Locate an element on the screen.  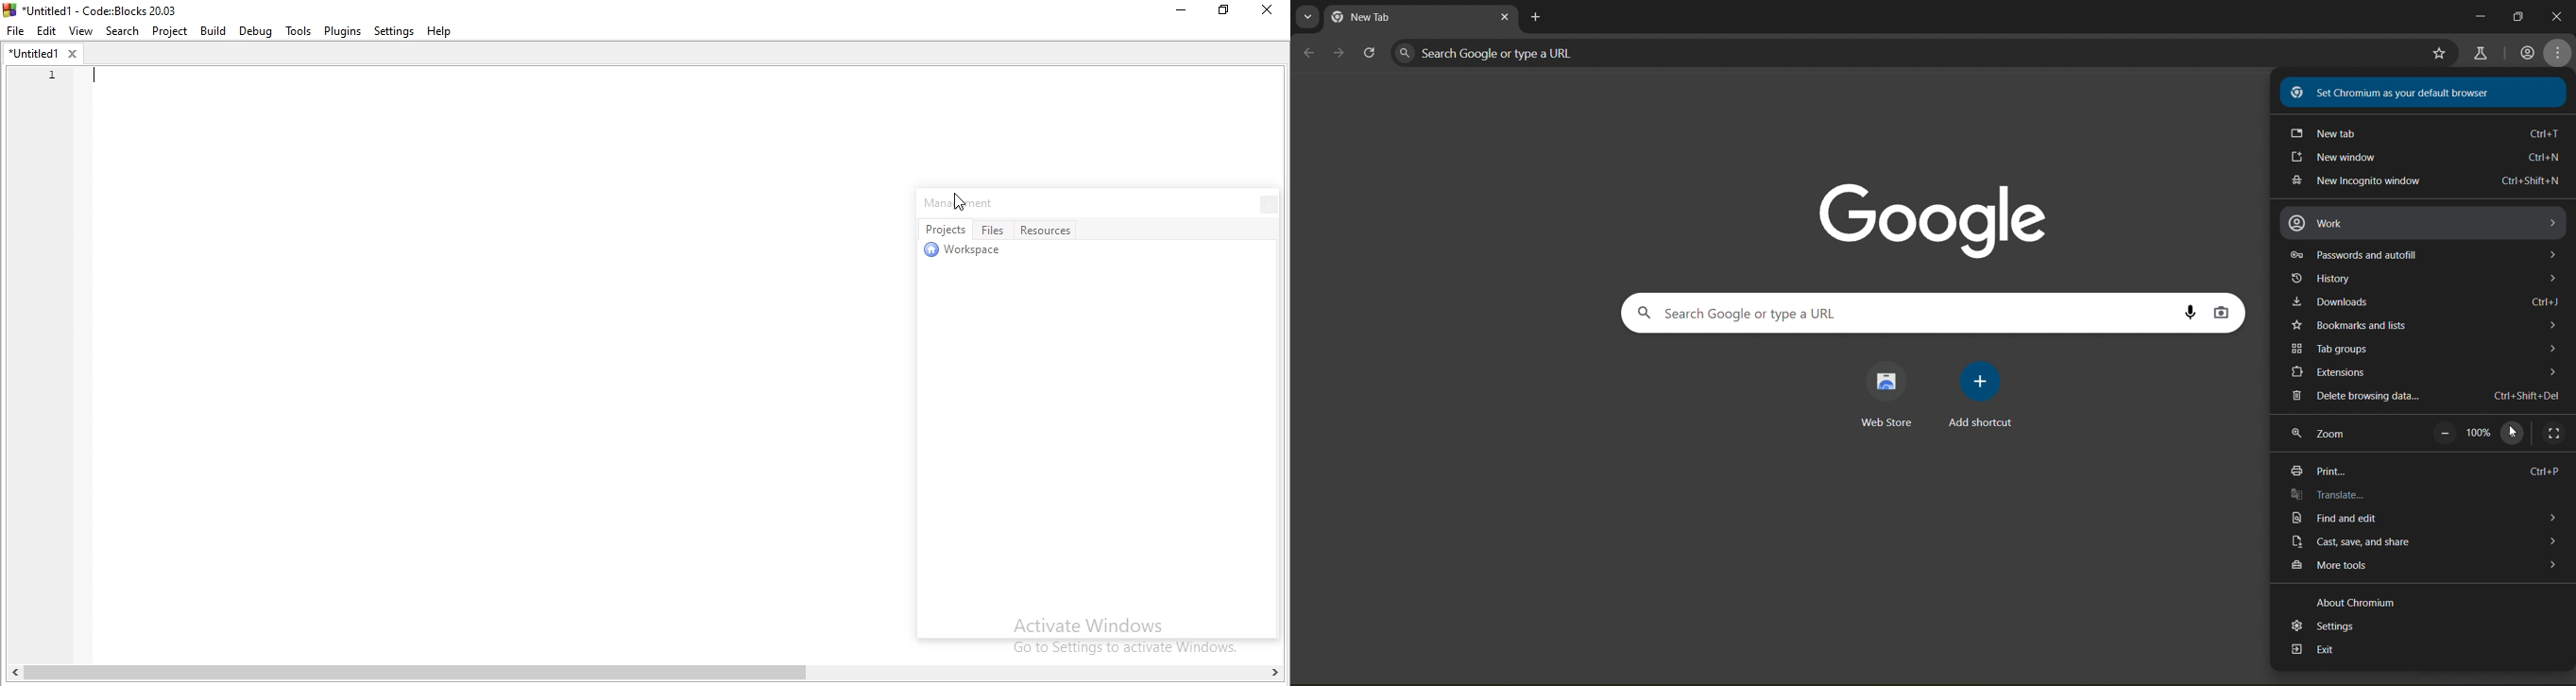
translate is located at coordinates (2332, 495).